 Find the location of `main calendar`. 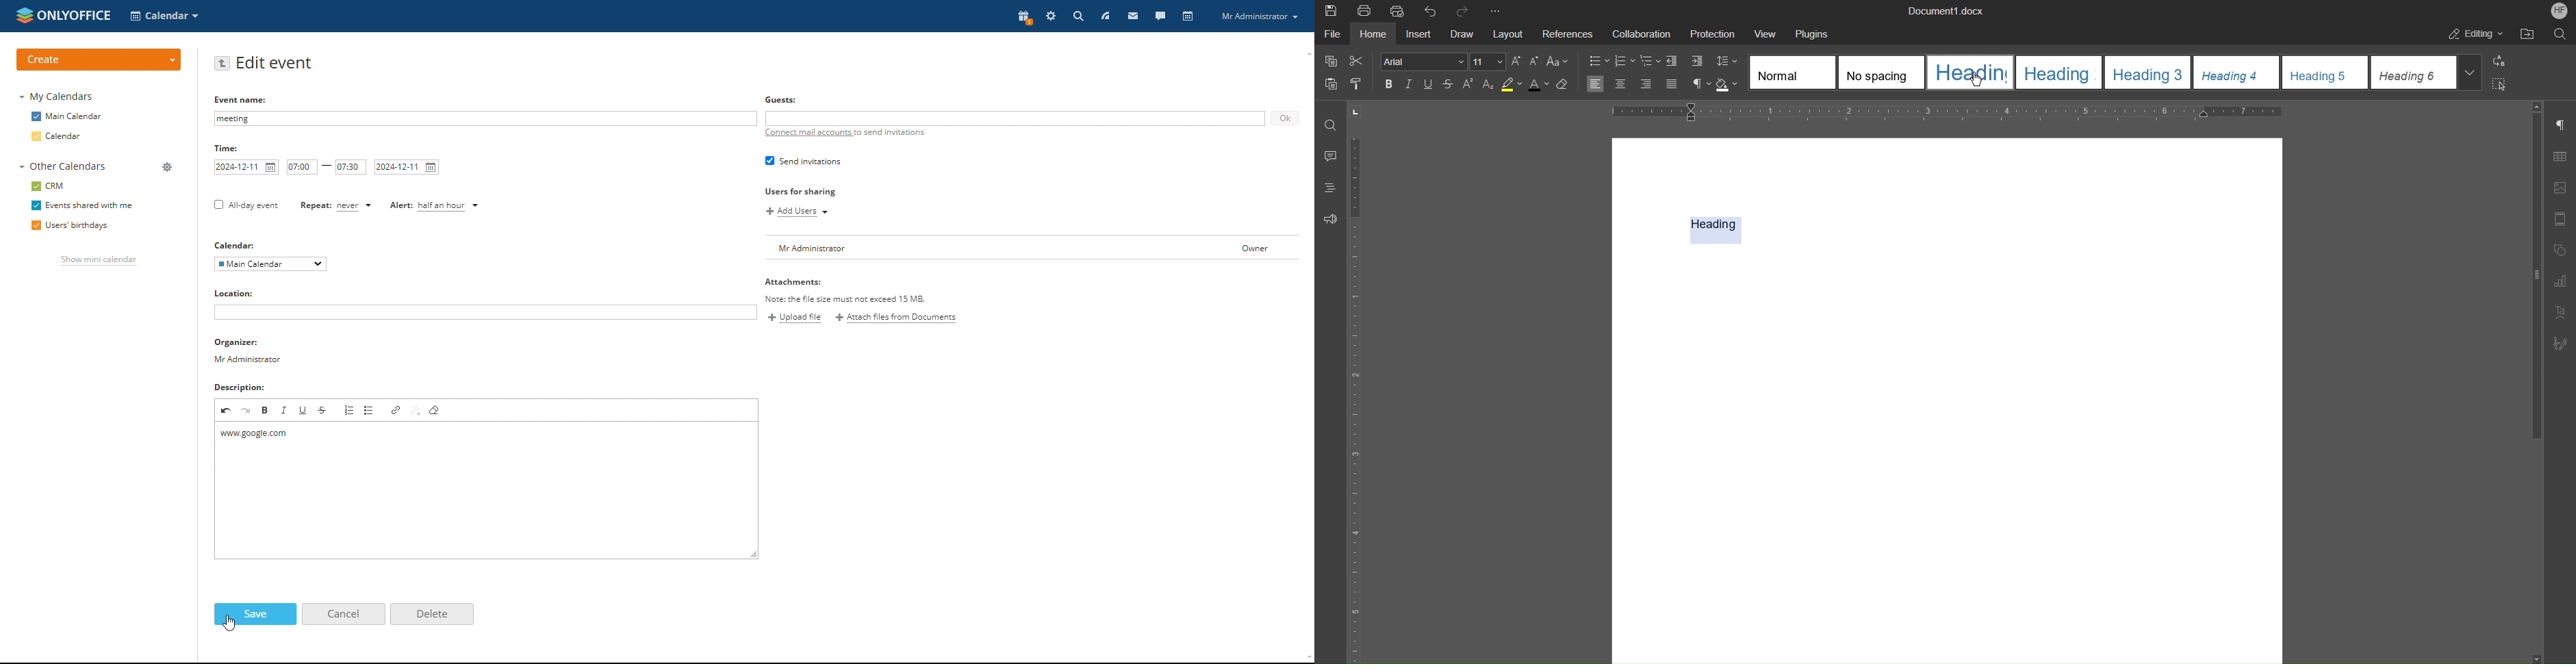

main calendar is located at coordinates (67, 116).